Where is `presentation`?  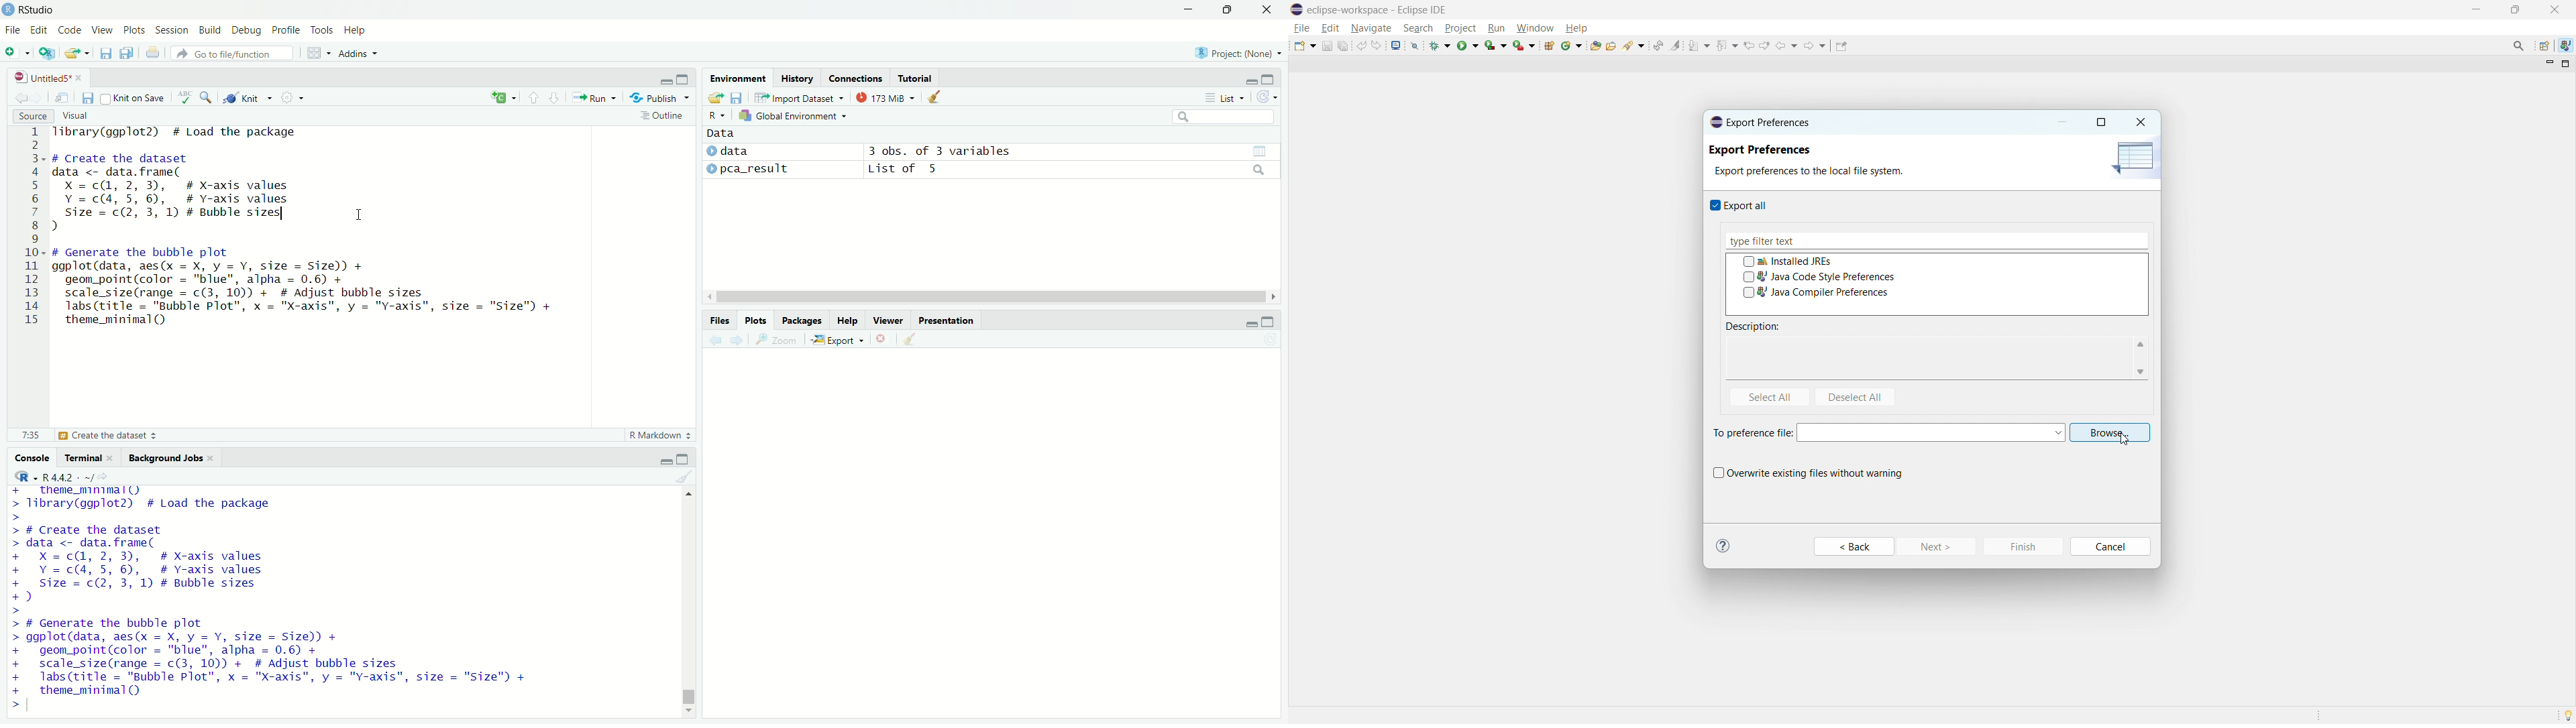 presentation is located at coordinates (946, 320).